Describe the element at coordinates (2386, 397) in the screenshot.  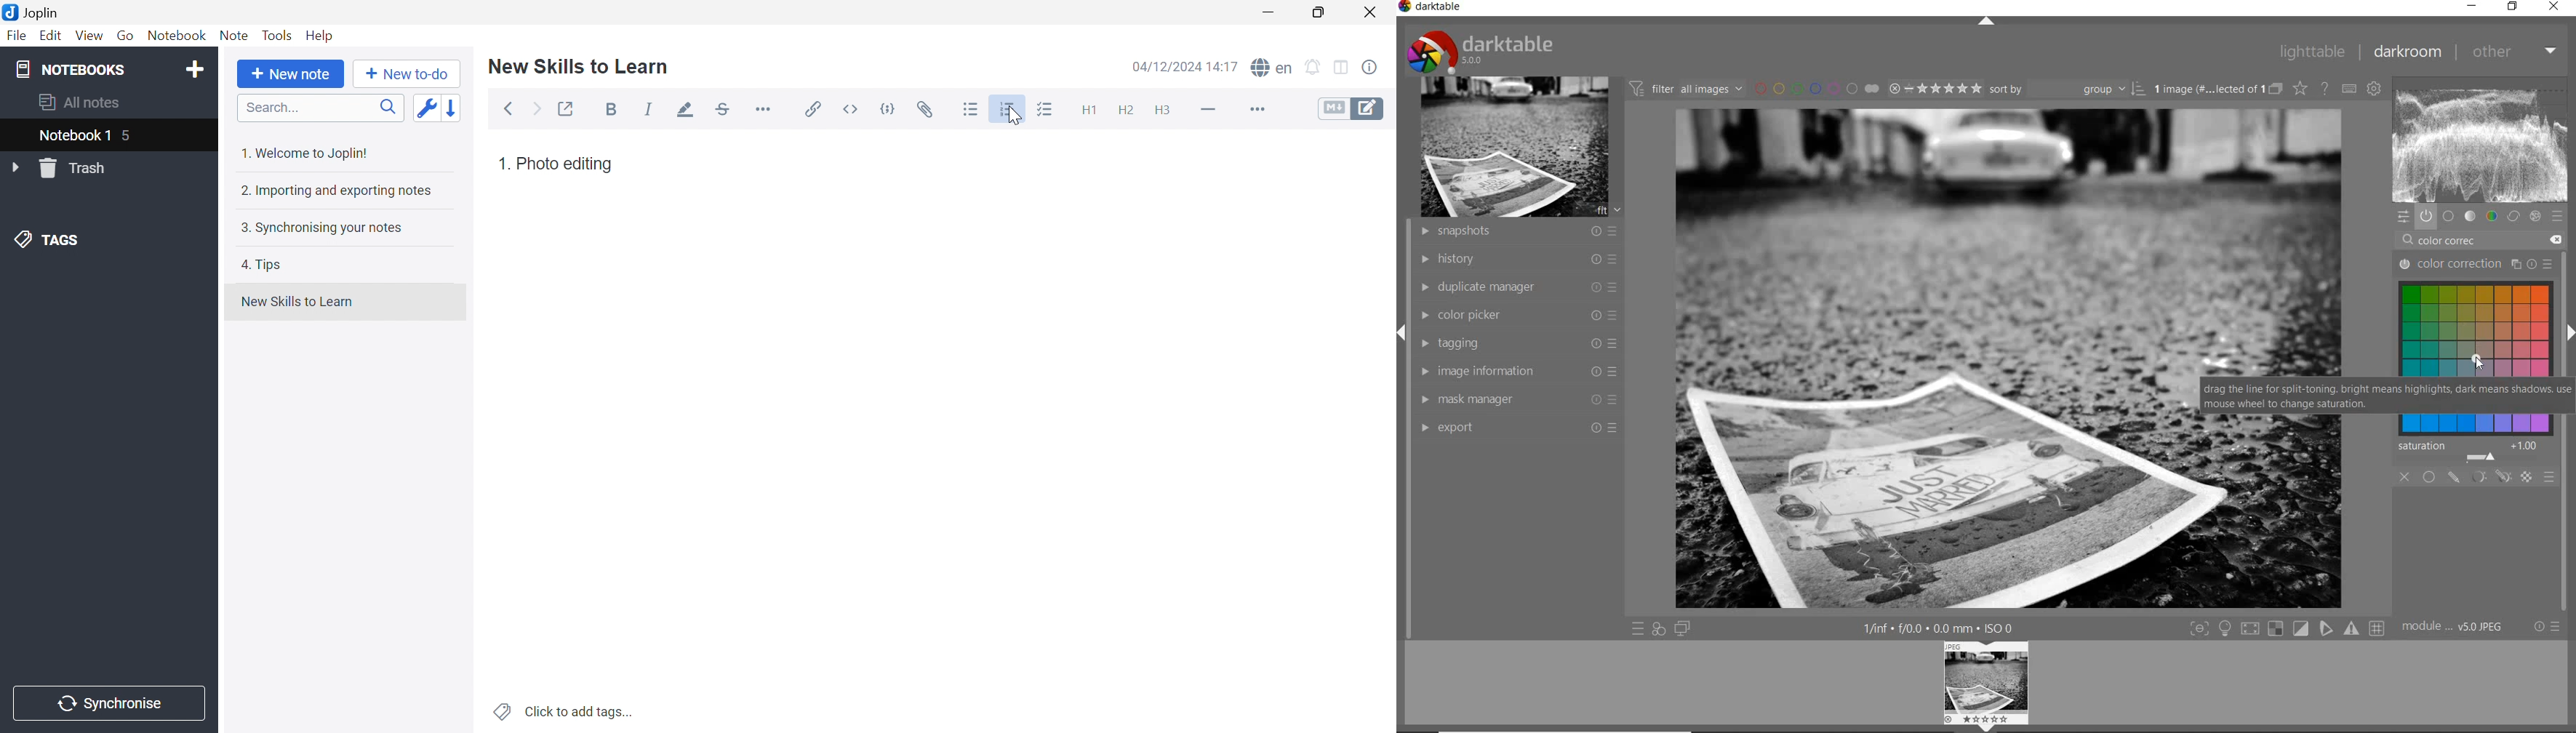
I see `display information` at that location.